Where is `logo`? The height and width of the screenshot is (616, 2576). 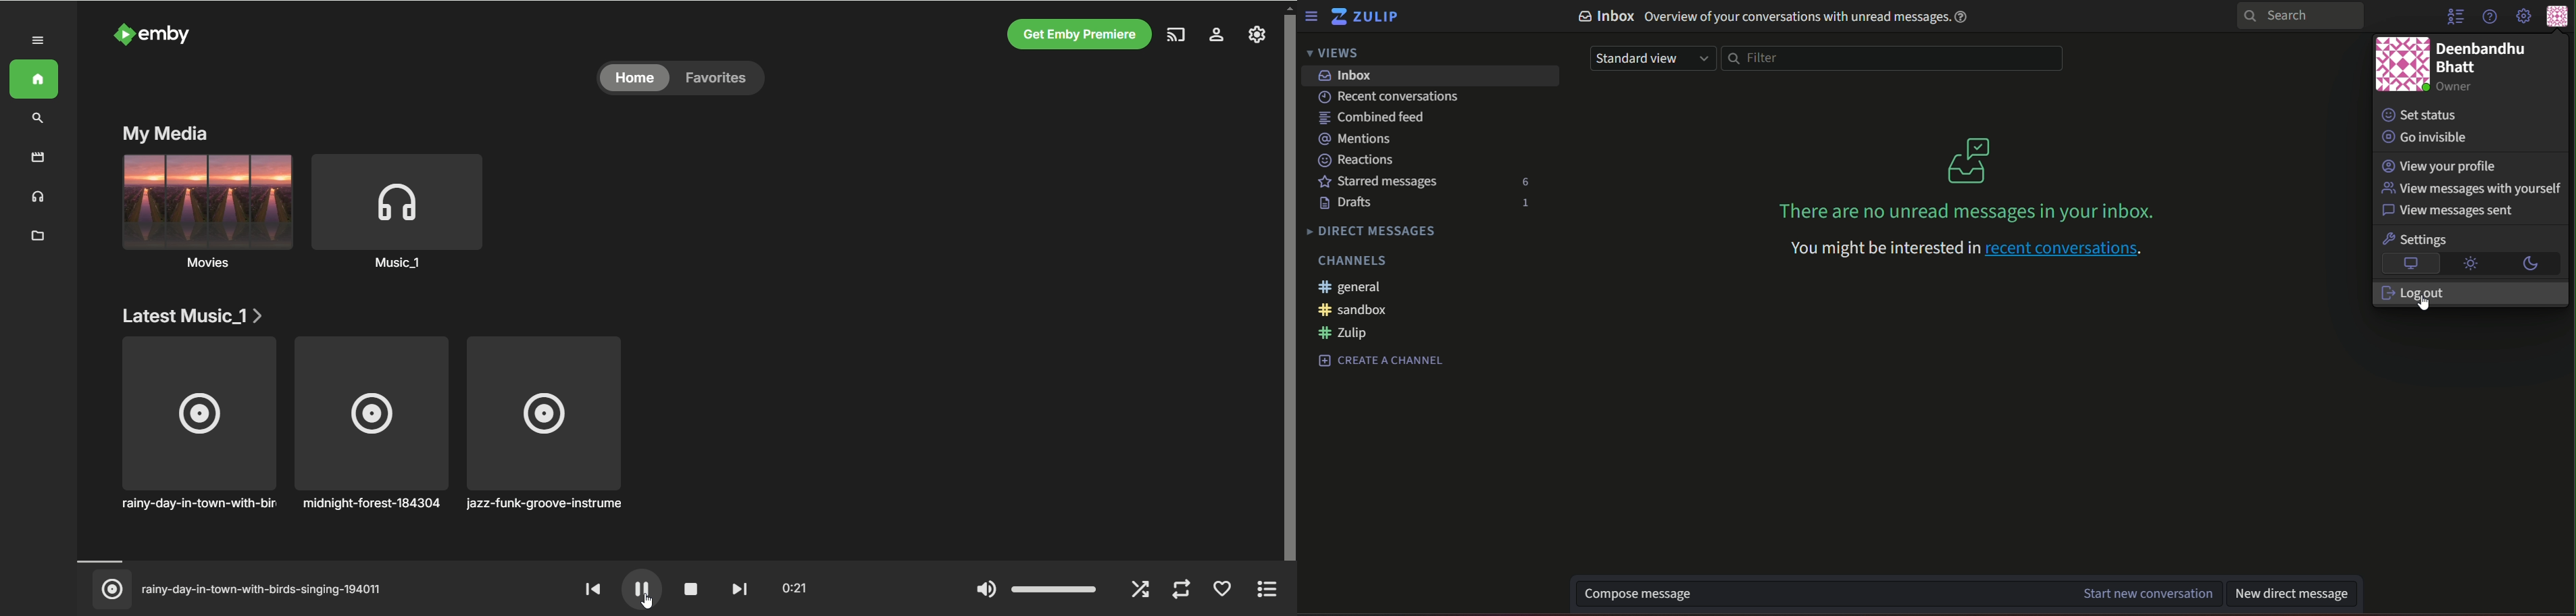 logo is located at coordinates (2409, 263).